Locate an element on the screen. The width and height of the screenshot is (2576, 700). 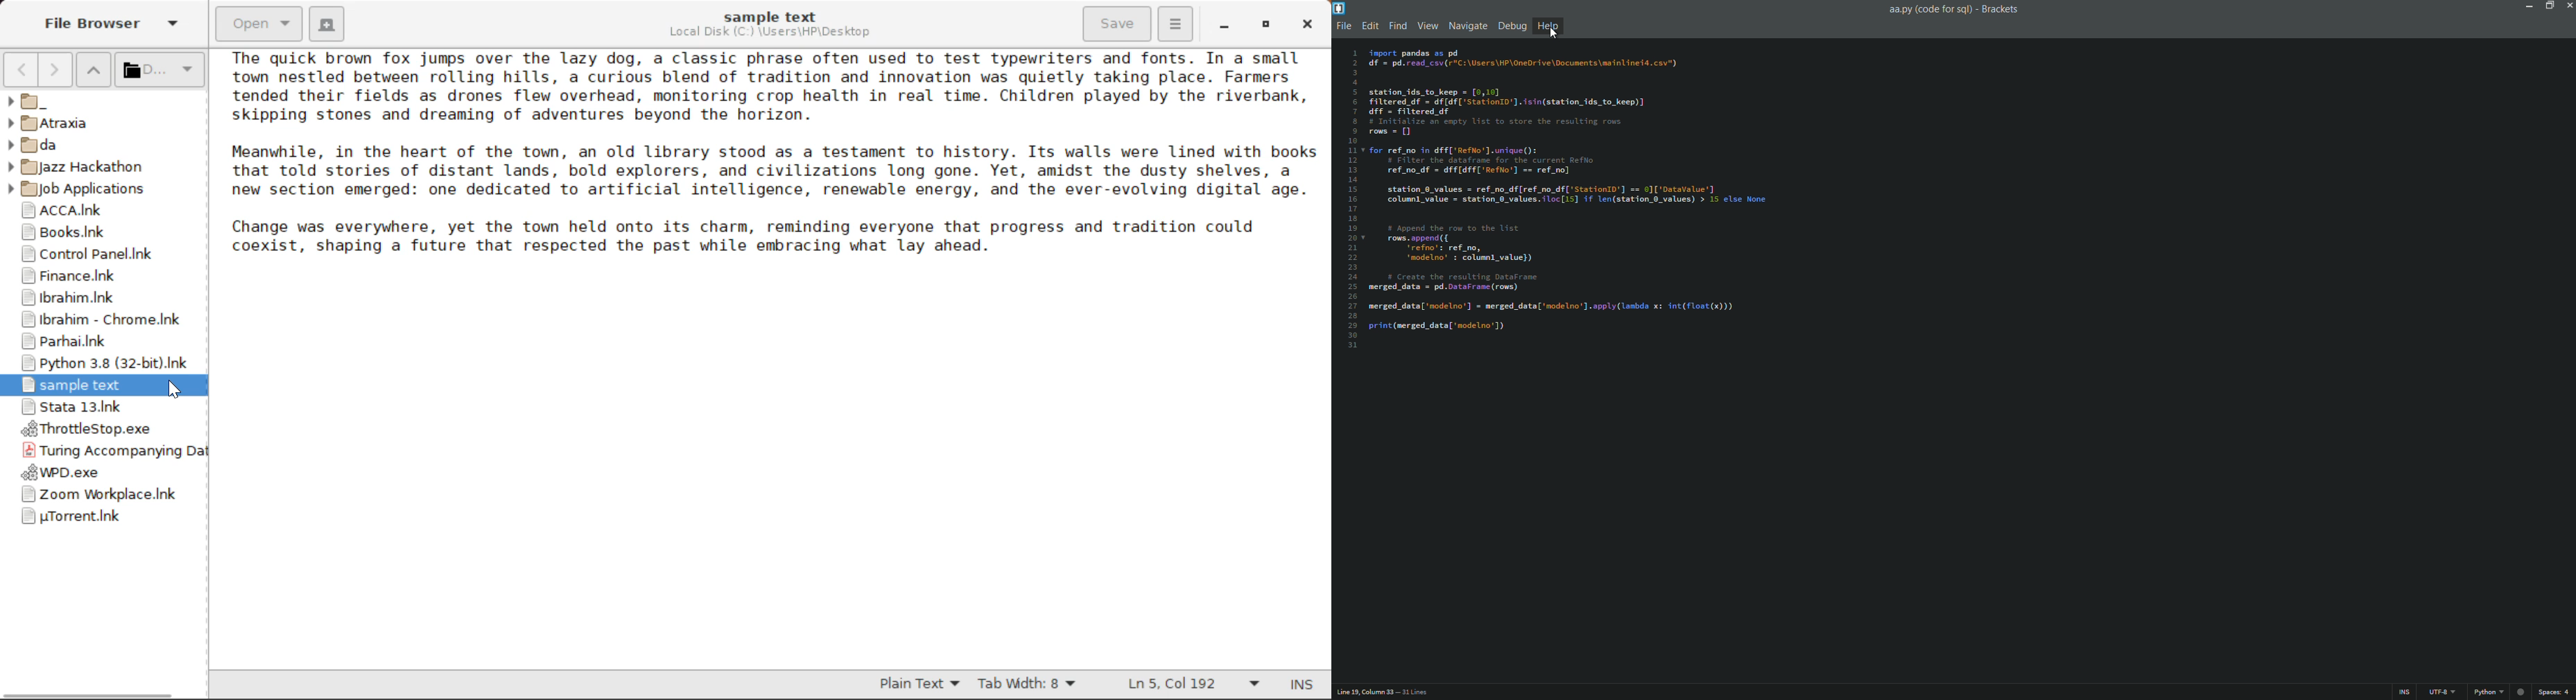
navigate menu is located at coordinates (1468, 26).